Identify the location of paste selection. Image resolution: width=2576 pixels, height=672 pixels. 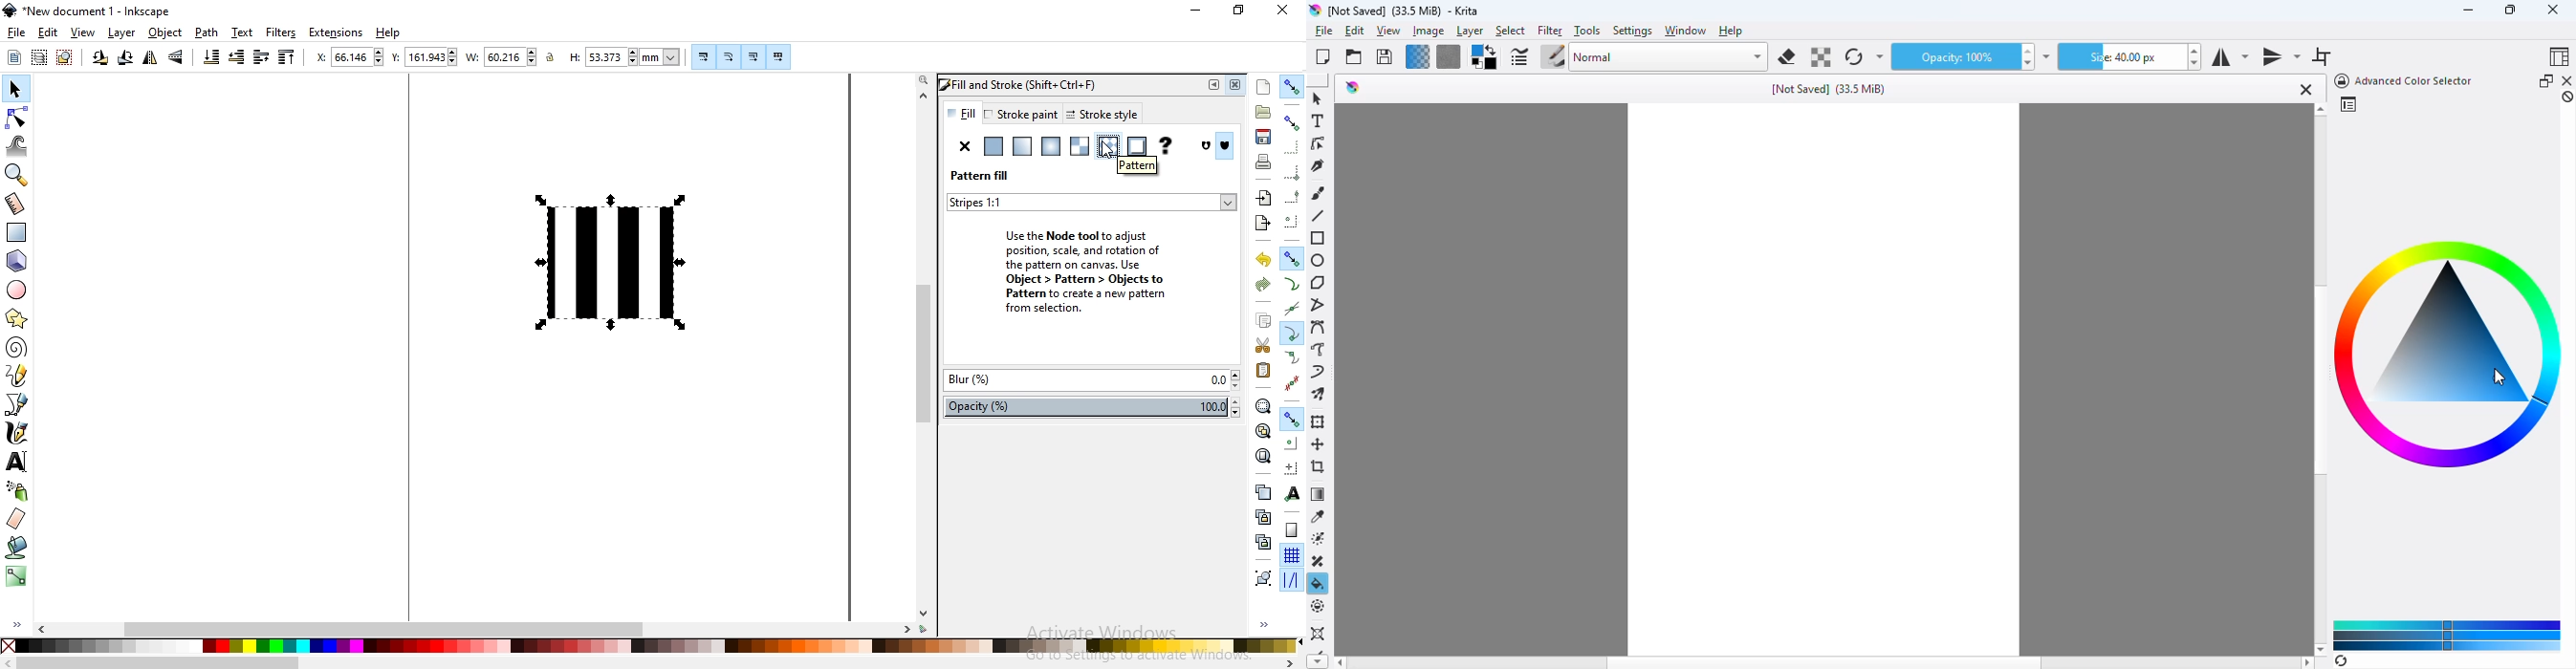
(1263, 371).